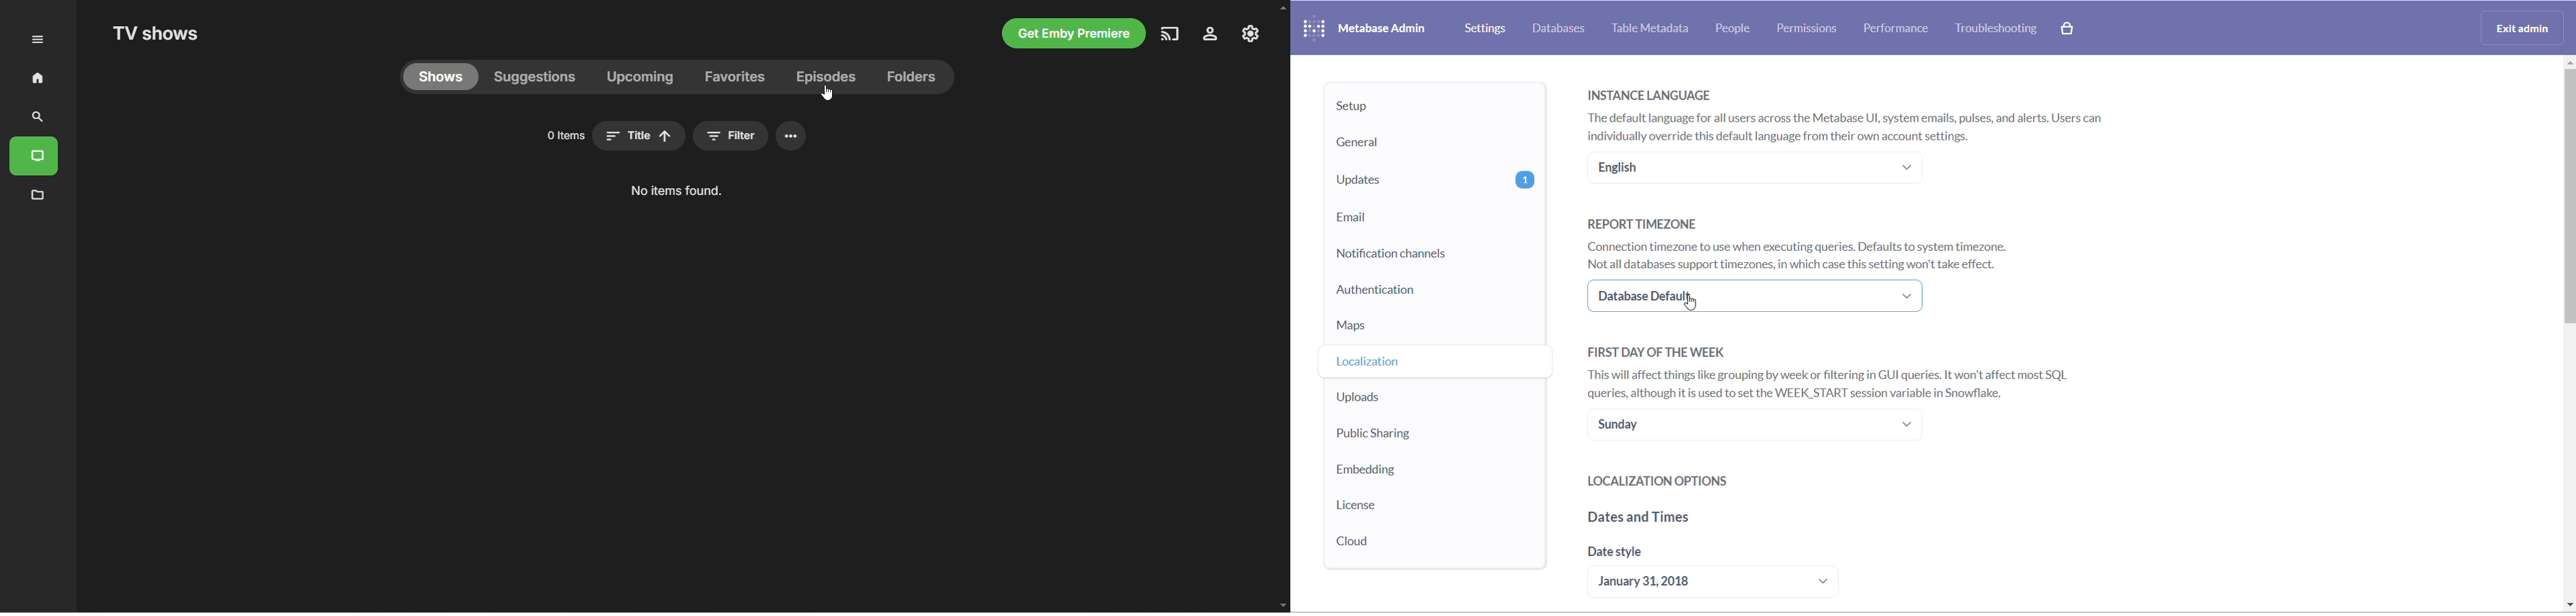 Image resolution: width=2576 pixels, height=616 pixels. I want to click on AUTHENTICATION, so click(1439, 294).